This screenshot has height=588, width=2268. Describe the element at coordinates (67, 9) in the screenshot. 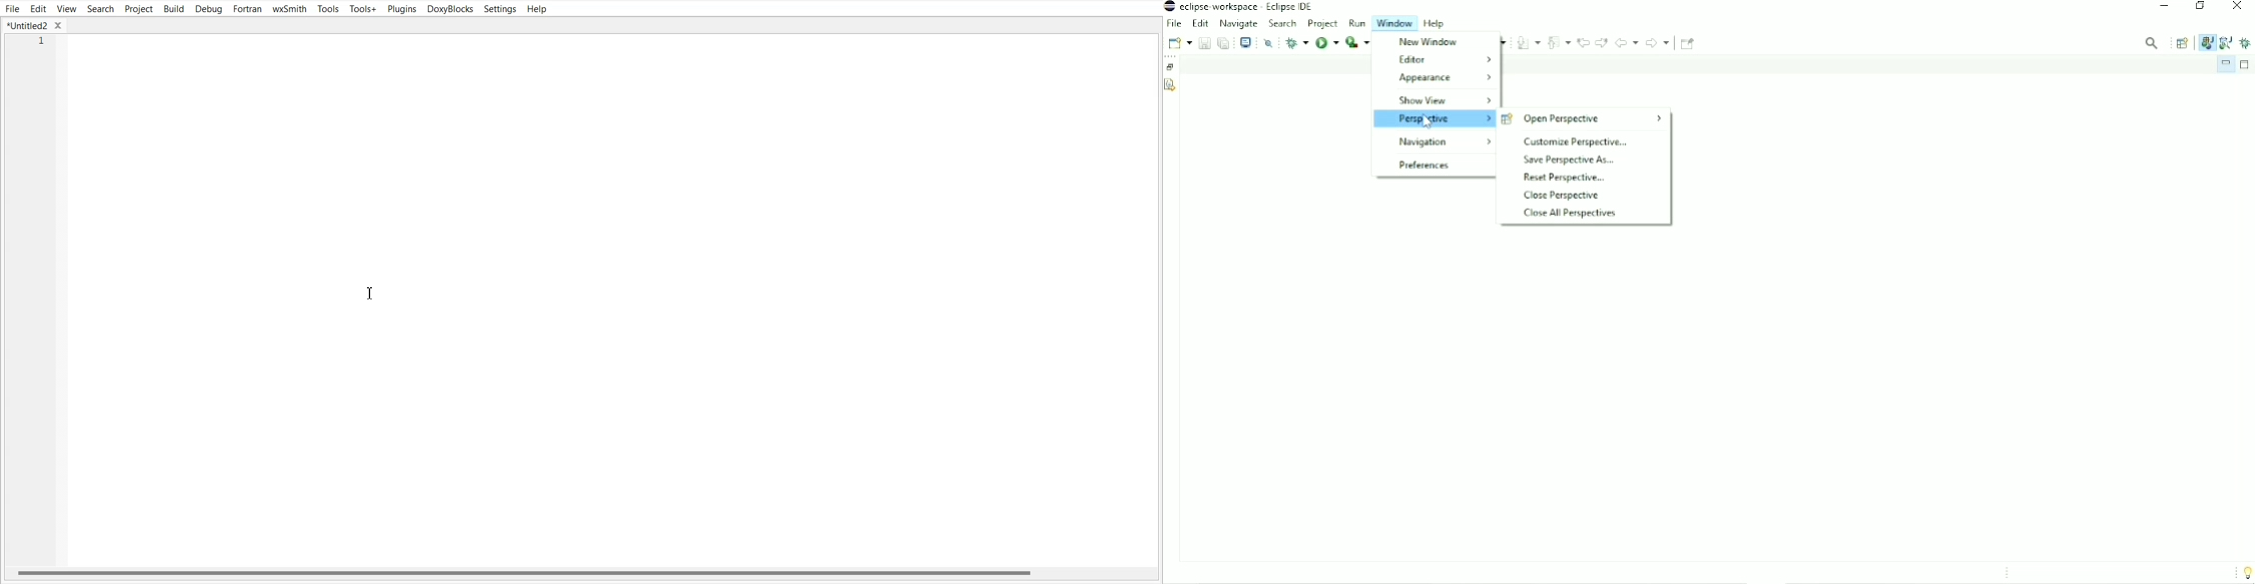

I see `View` at that location.